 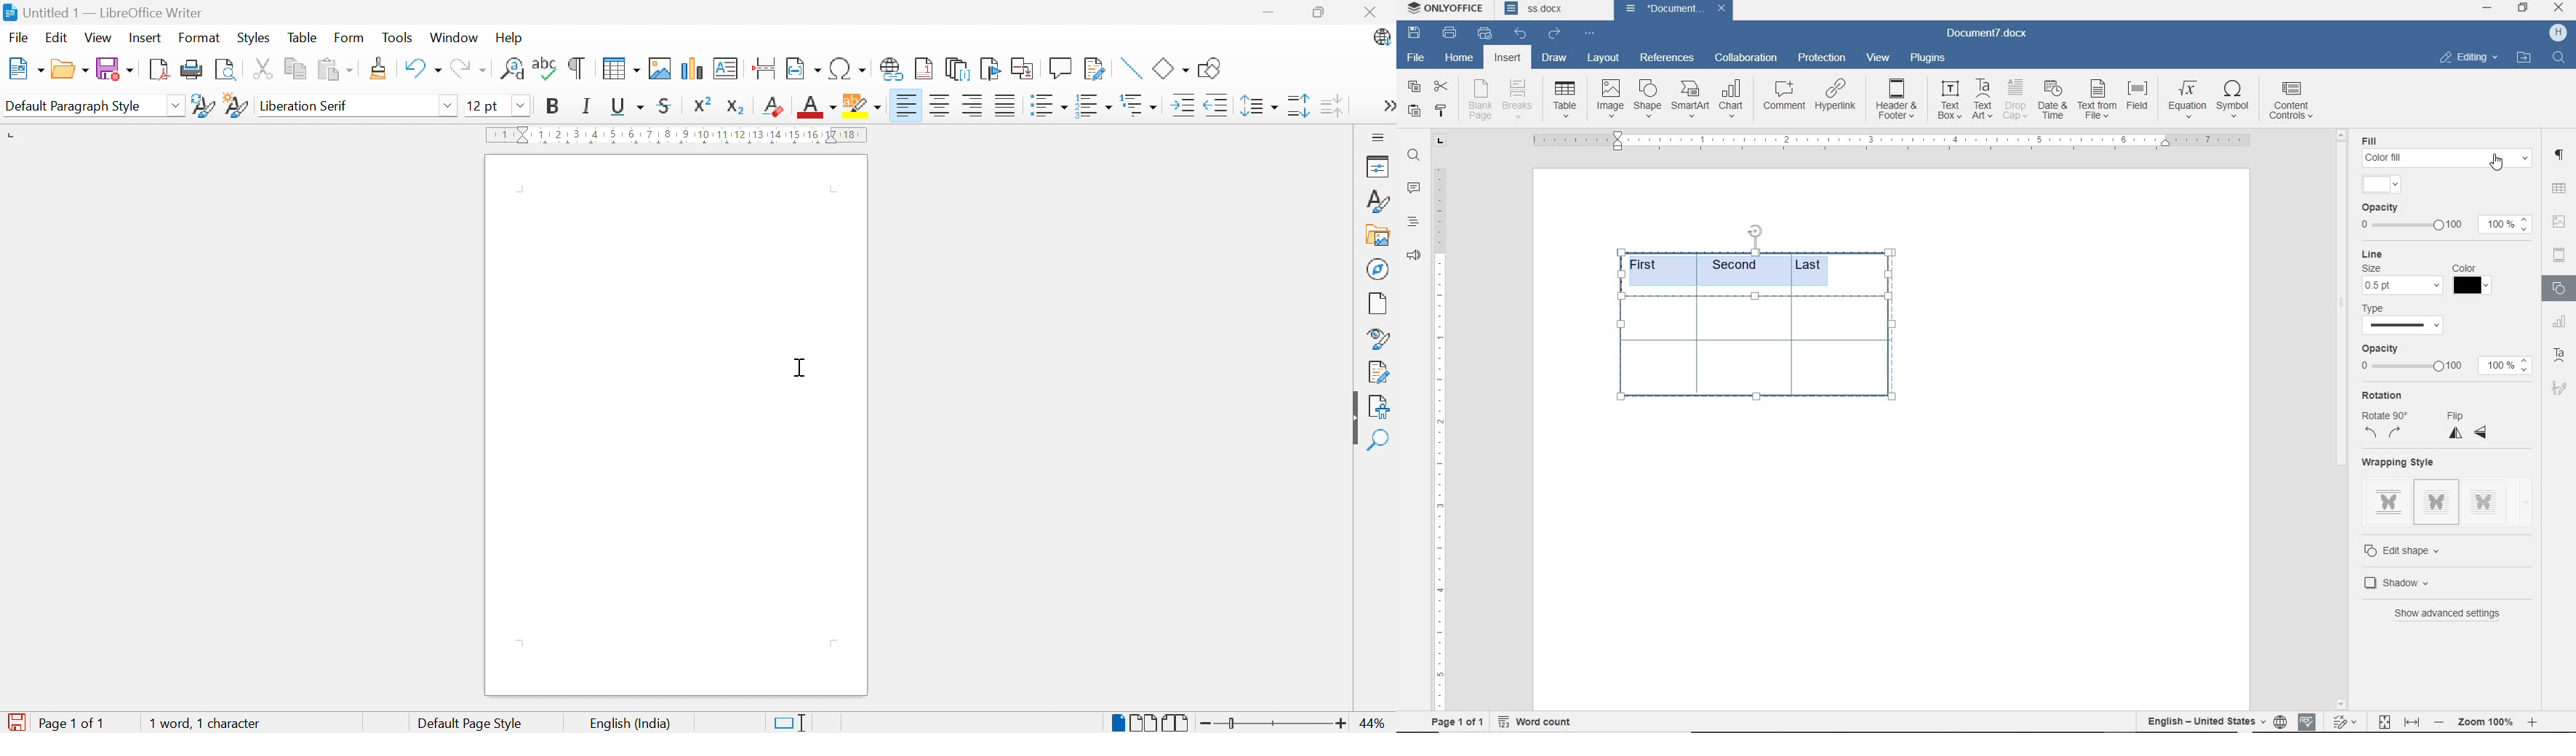 What do you see at coordinates (397, 37) in the screenshot?
I see `Tools` at bounding box center [397, 37].